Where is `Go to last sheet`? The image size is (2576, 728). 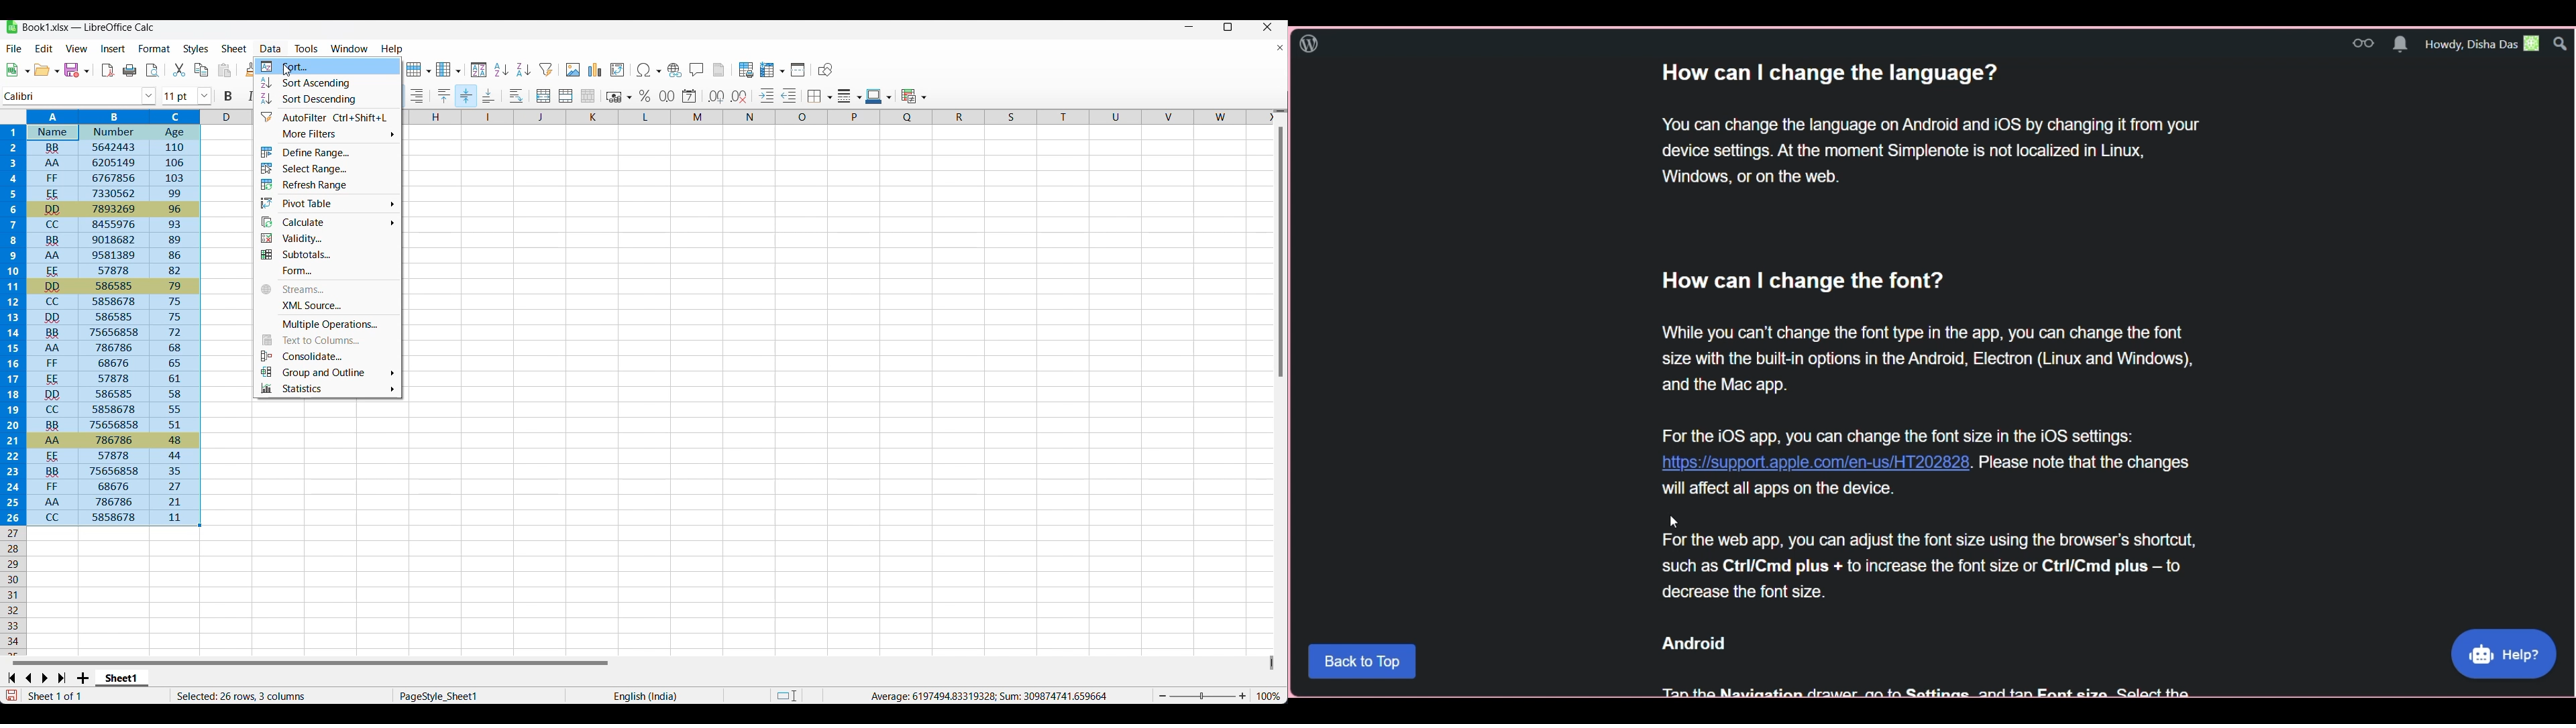
Go to last sheet is located at coordinates (62, 678).